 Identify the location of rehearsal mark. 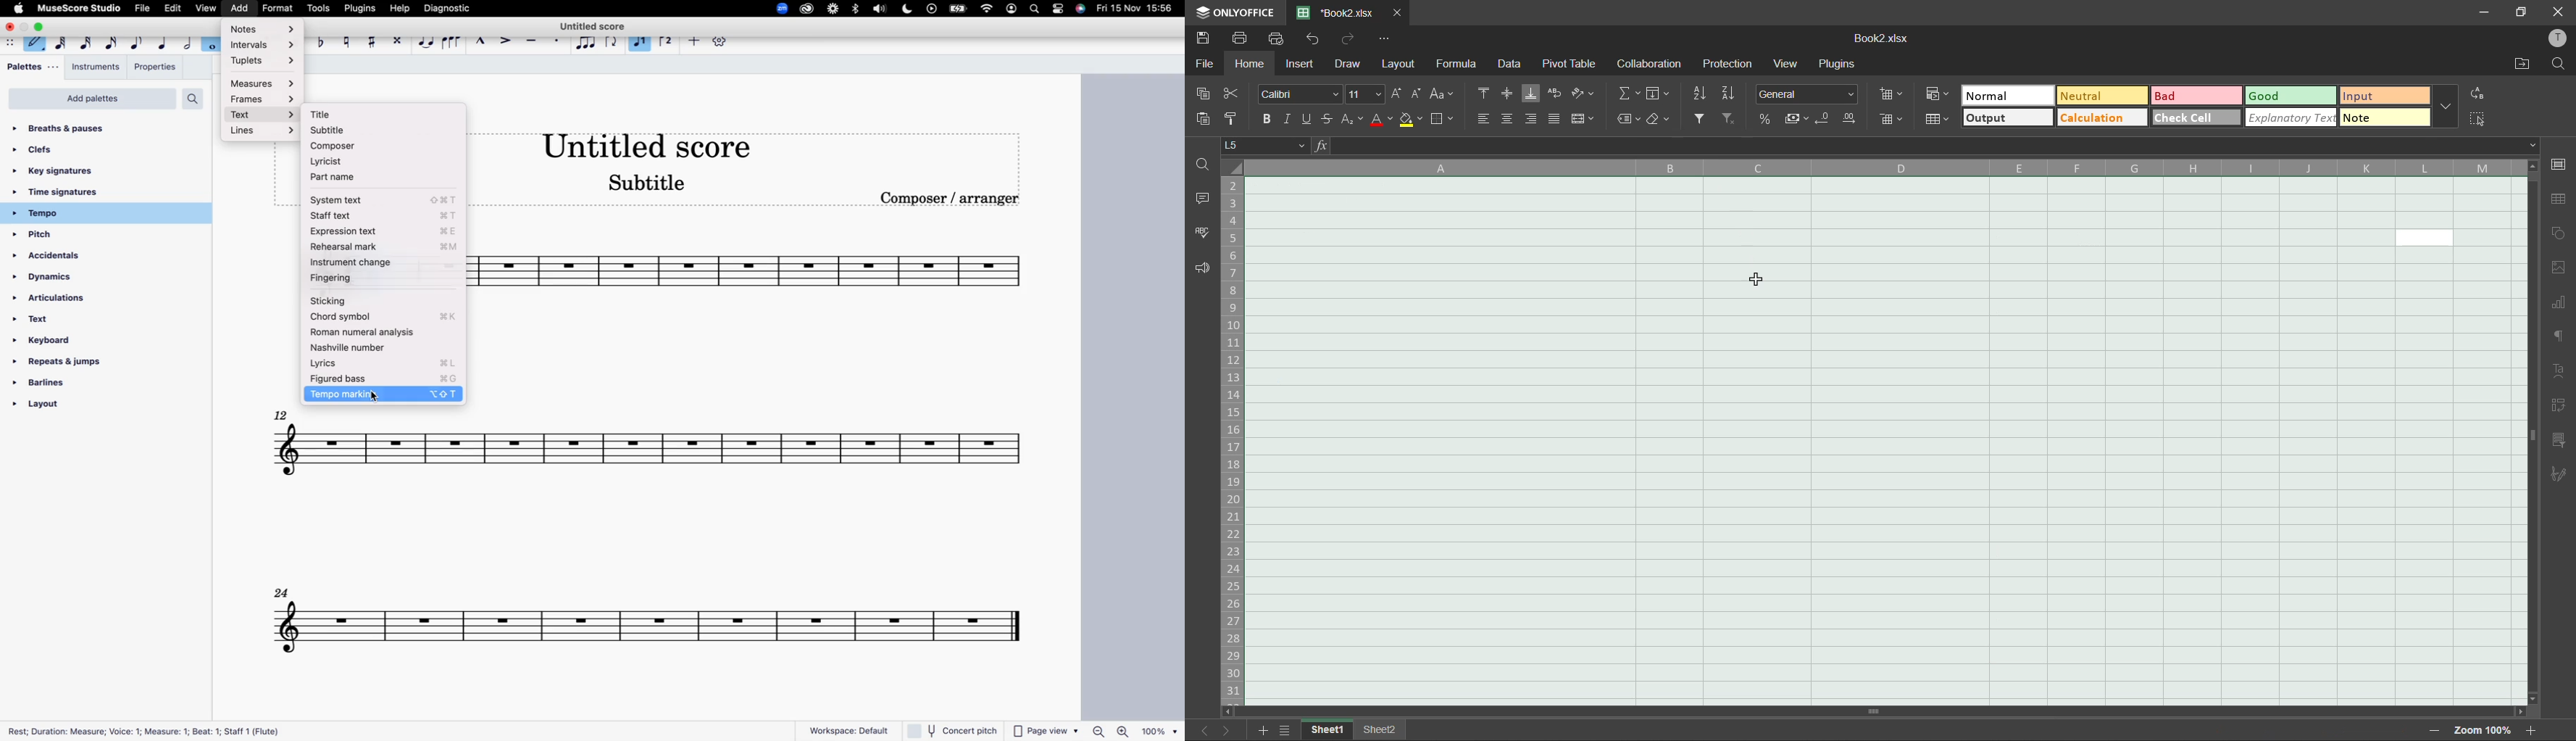
(386, 246).